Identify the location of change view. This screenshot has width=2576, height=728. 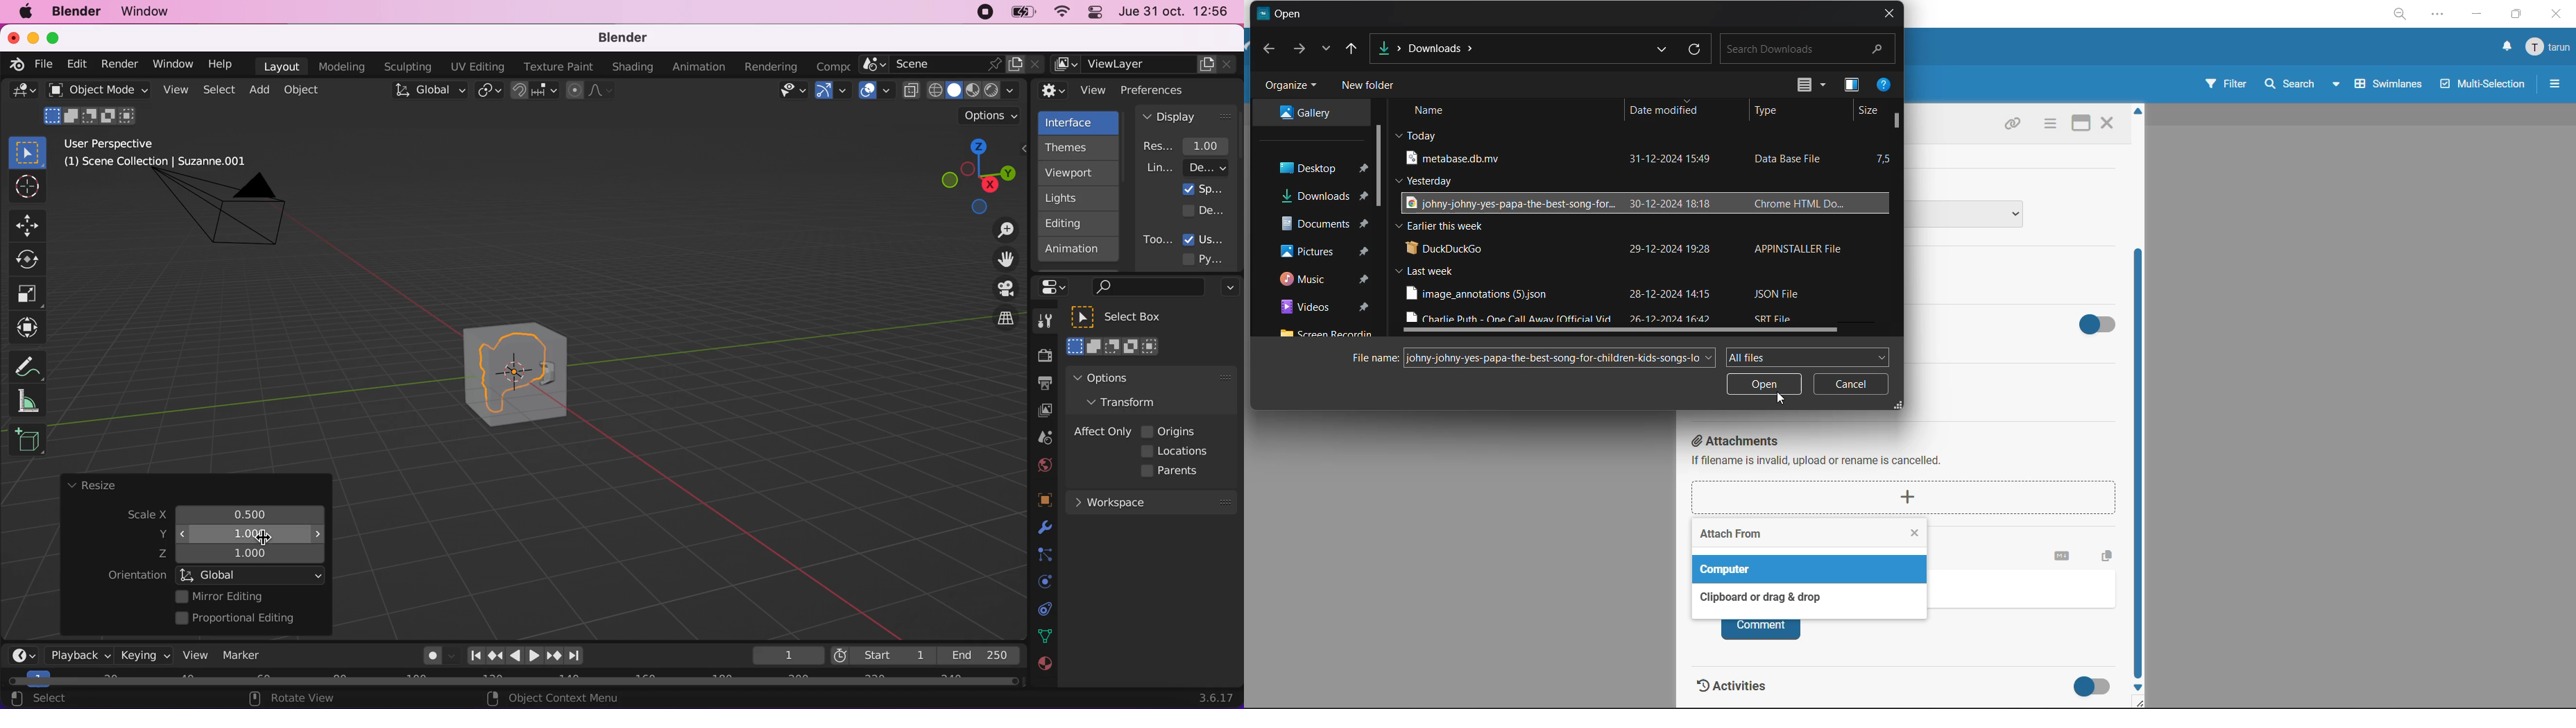
(1809, 87).